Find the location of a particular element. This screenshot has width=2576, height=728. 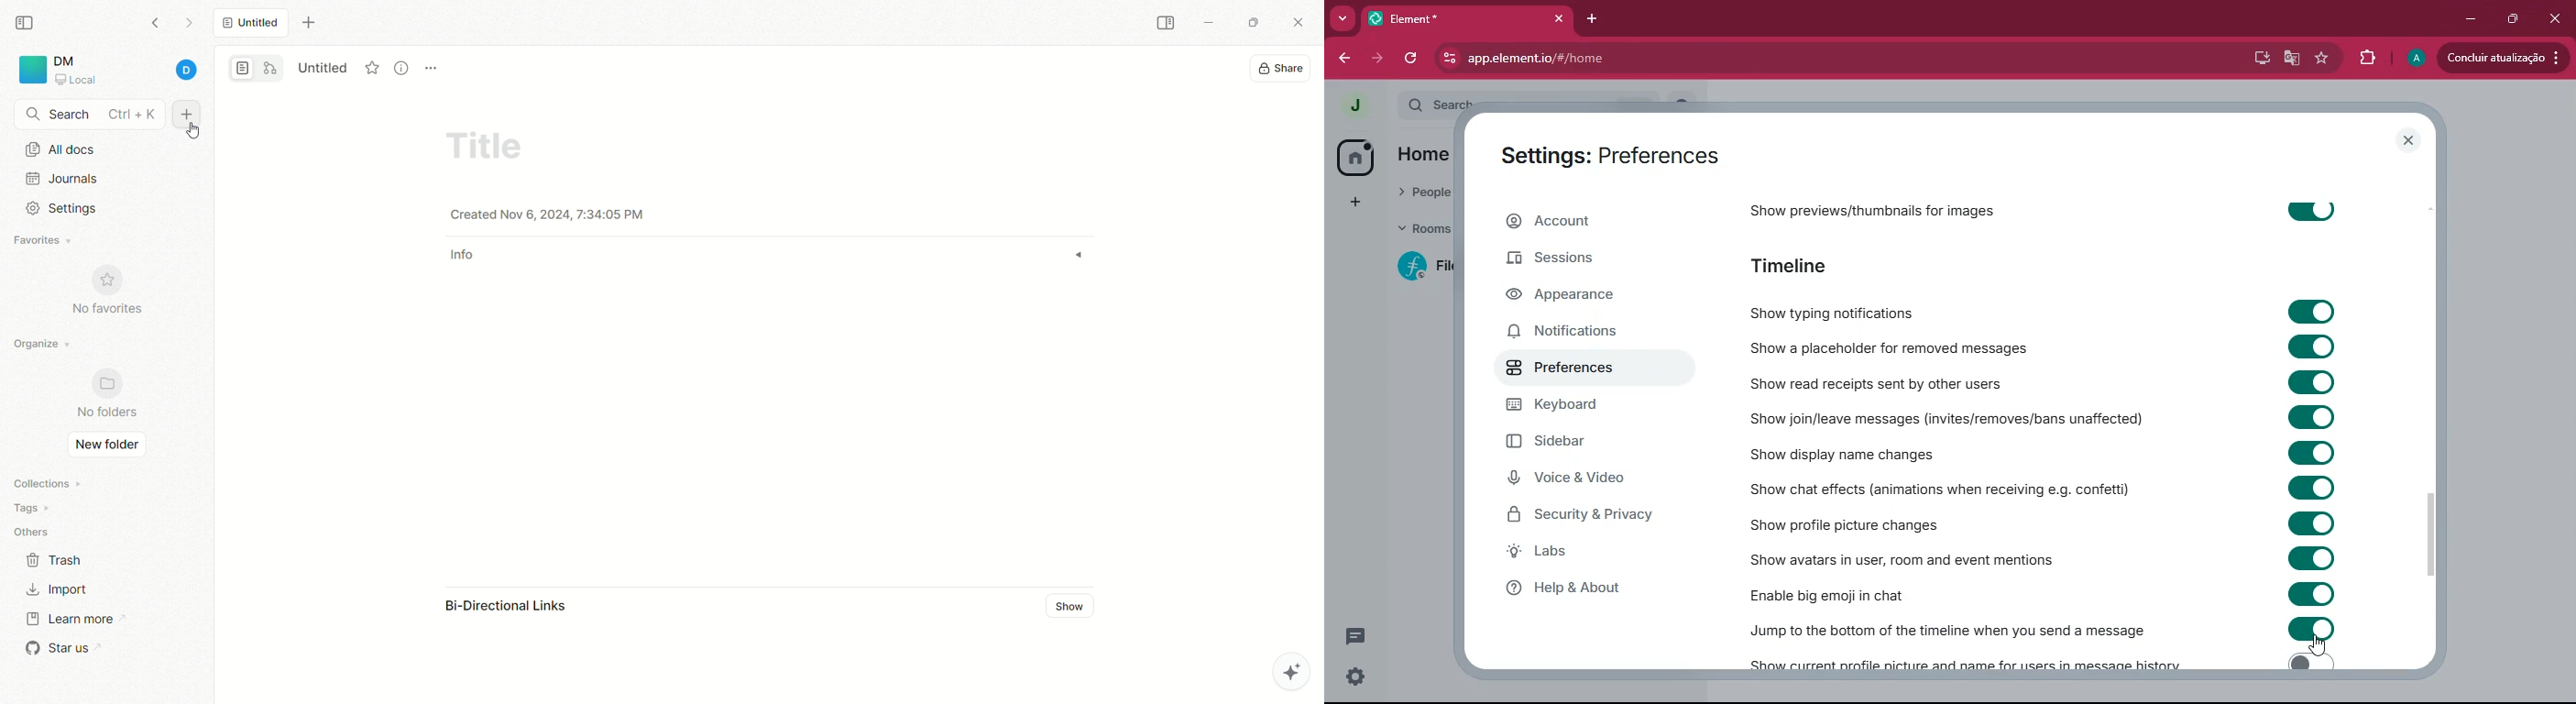

show current  profile picture and name for users in message history is located at coordinates (1960, 665).